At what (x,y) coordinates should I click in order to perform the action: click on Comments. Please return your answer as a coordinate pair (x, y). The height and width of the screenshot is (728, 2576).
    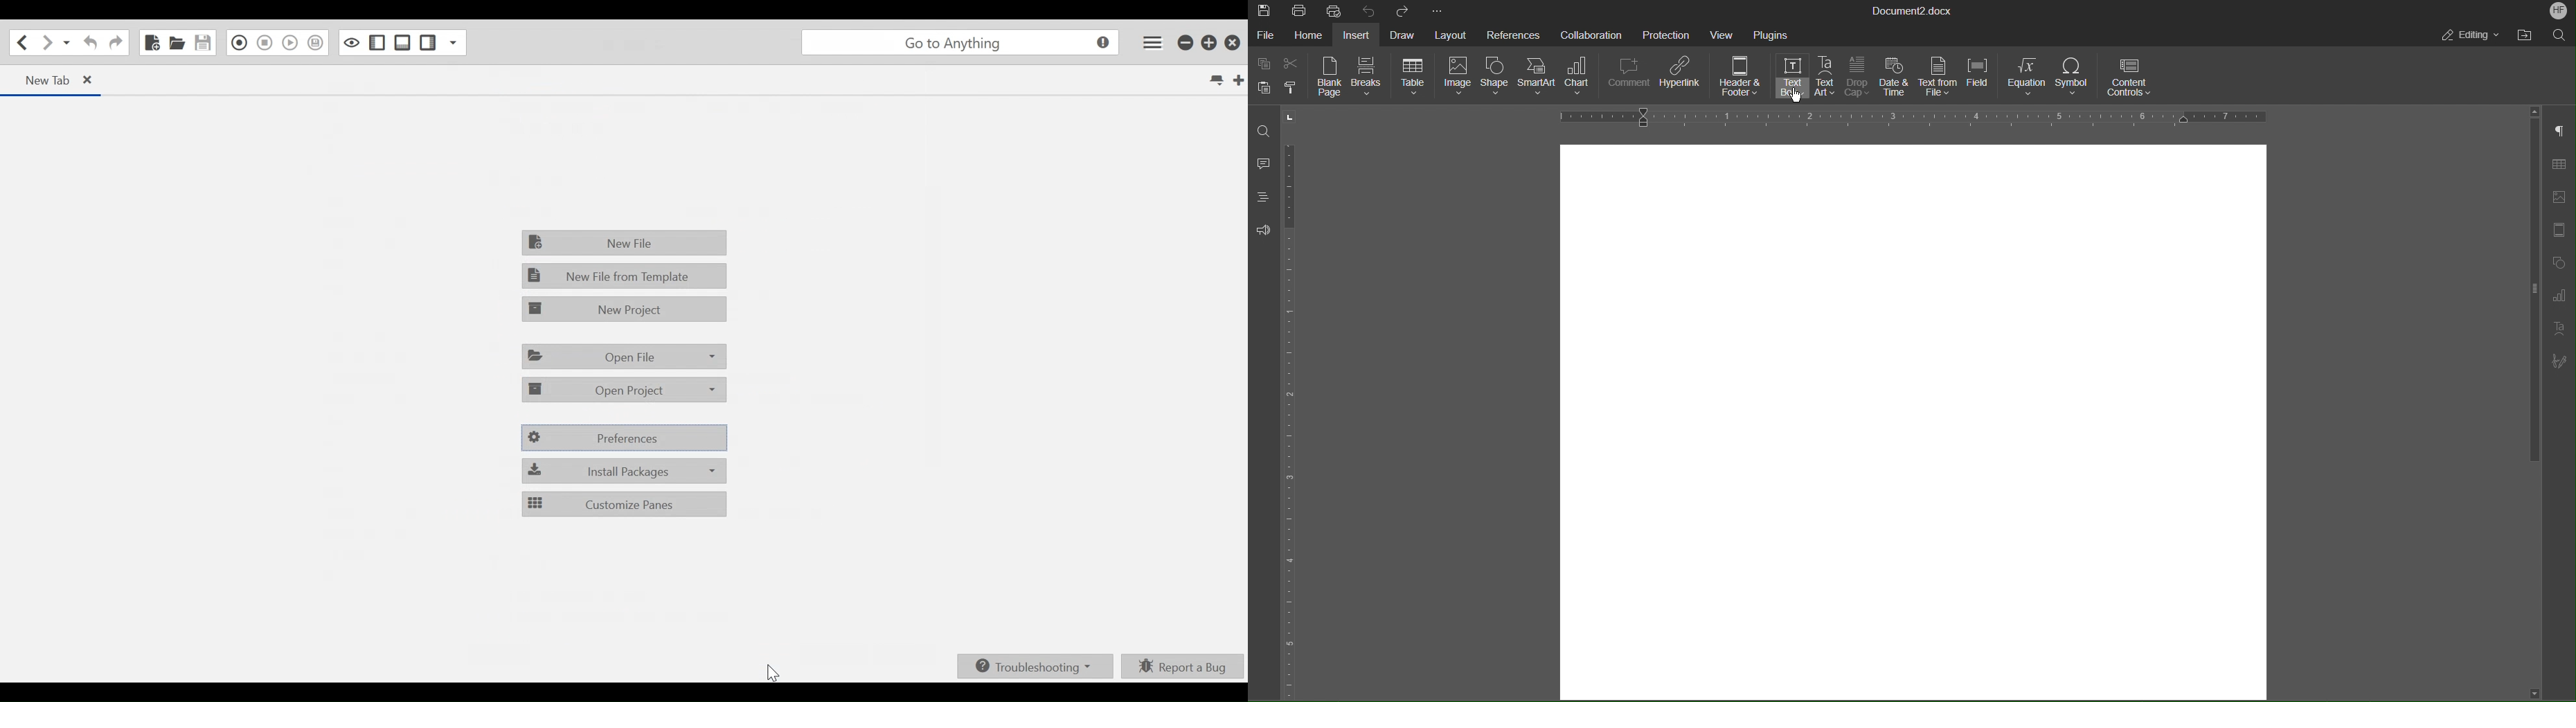
    Looking at the image, I should click on (1264, 163).